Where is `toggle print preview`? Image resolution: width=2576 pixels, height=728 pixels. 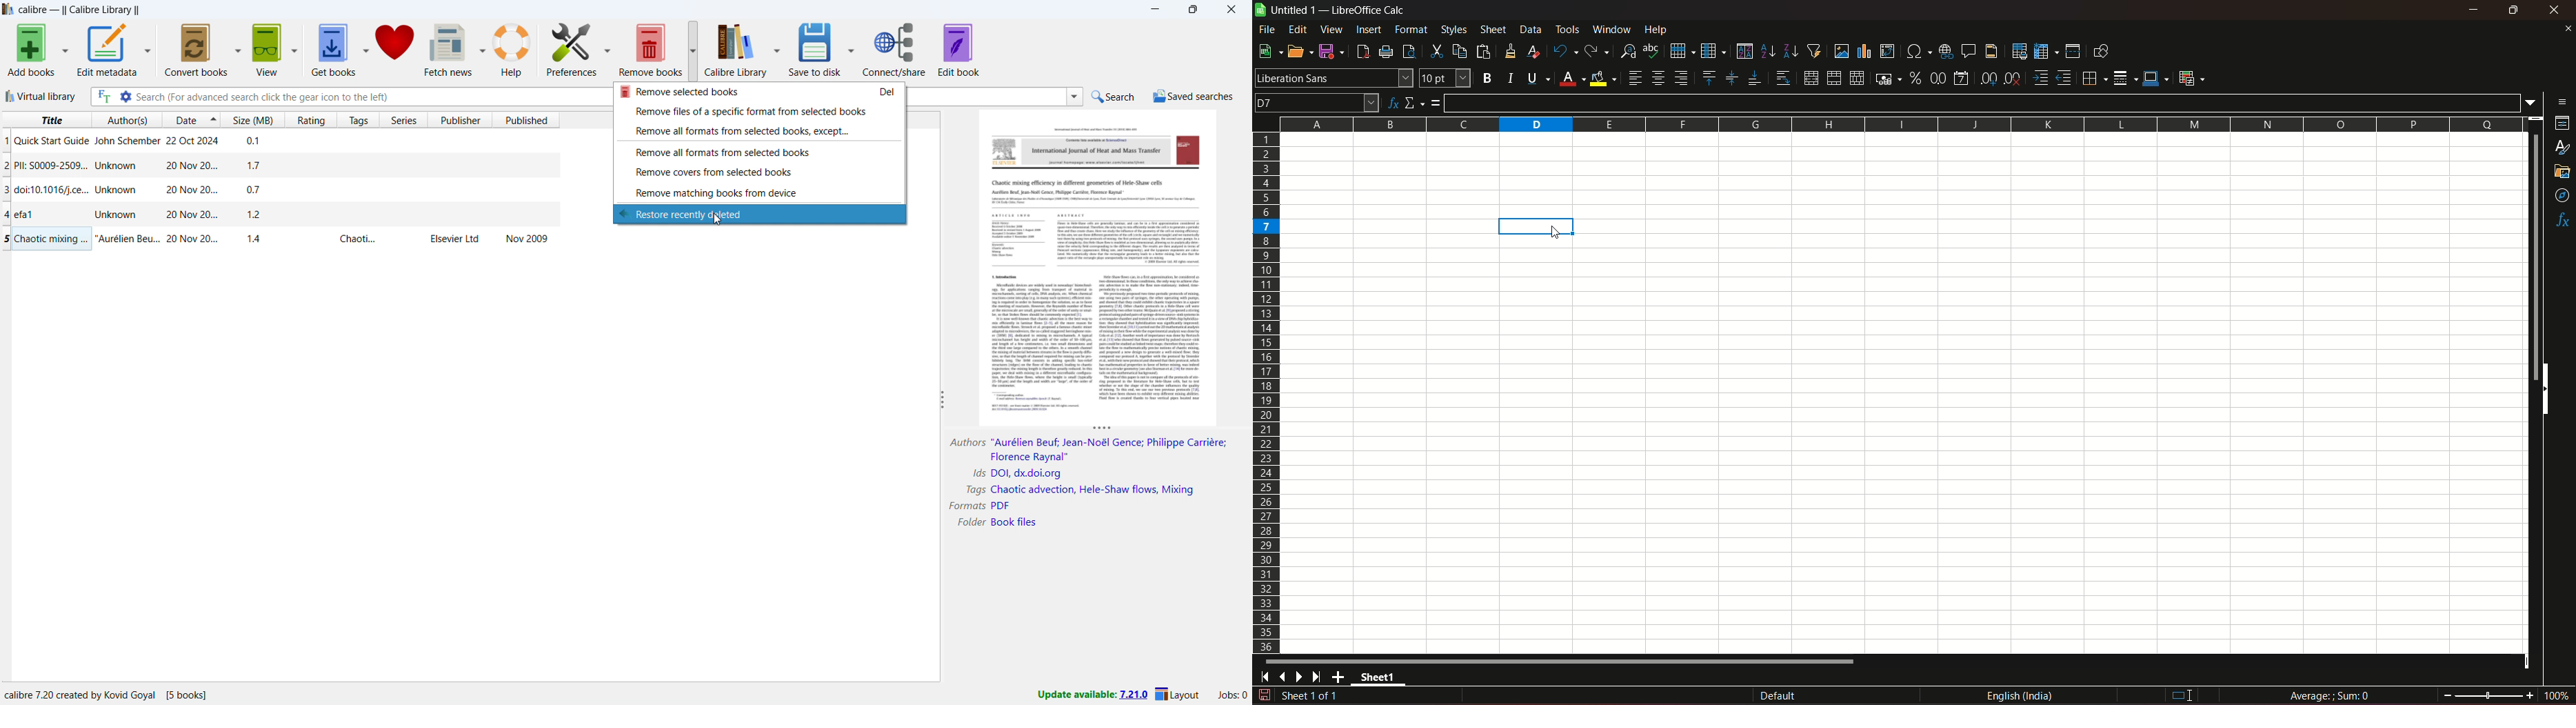
toggle print preview is located at coordinates (1407, 50).